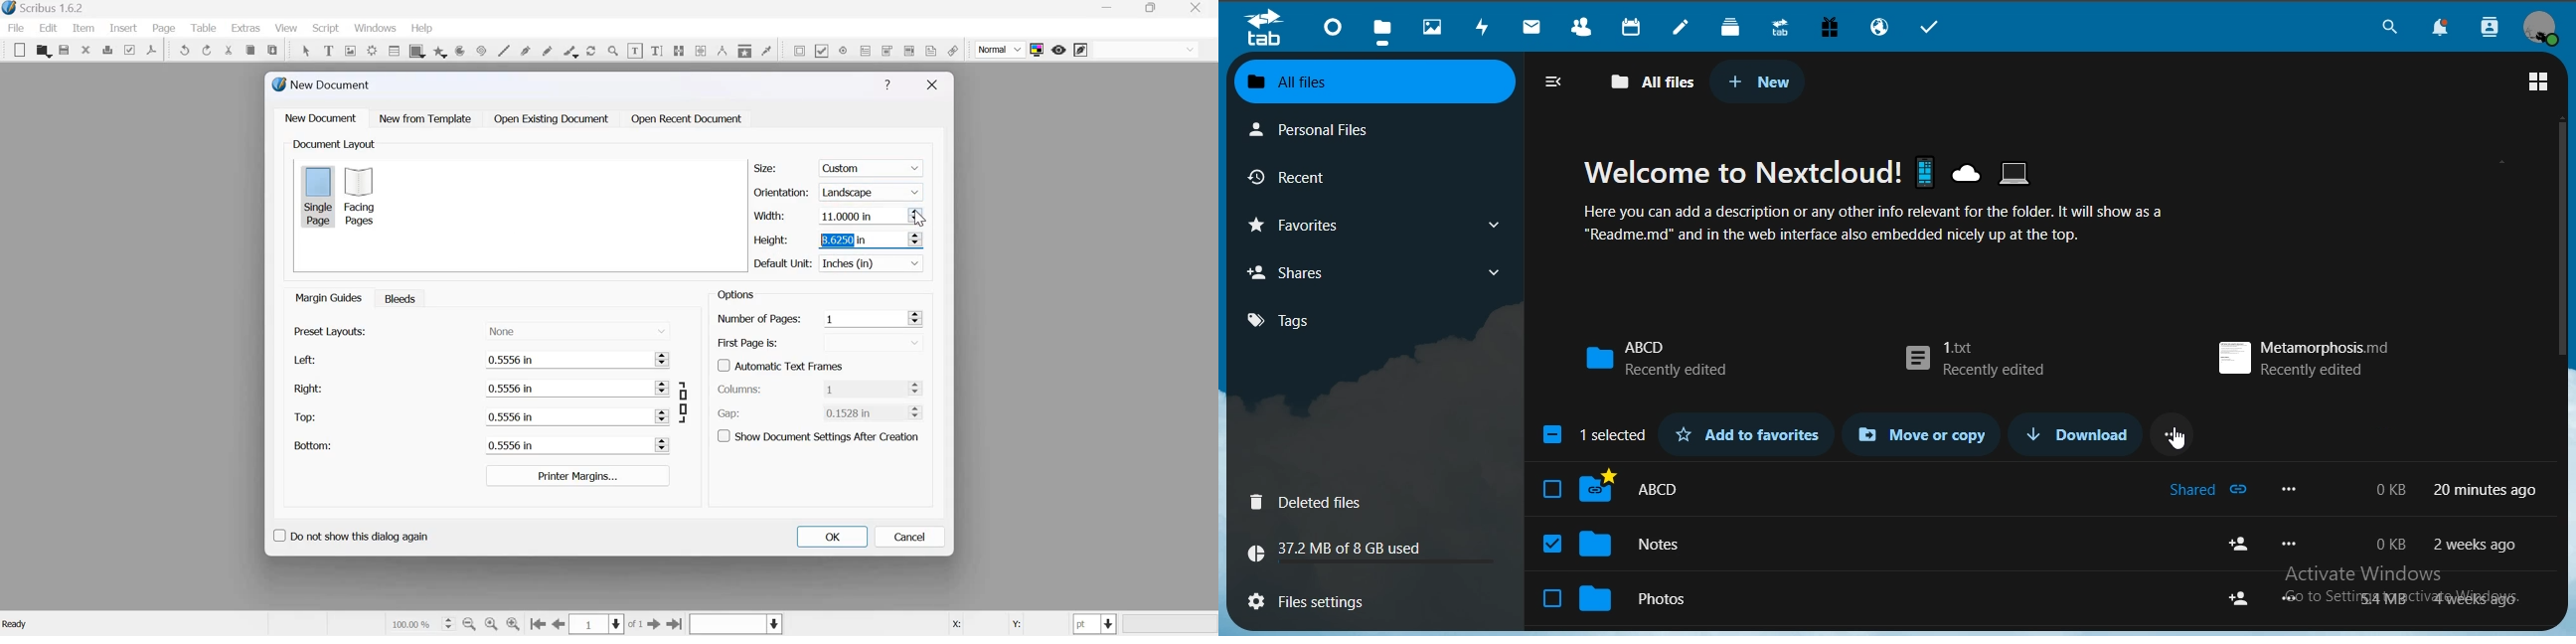 This screenshot has height=644, width=2576. What do you see at coordinates (322, 84) in the screenshot?
I see `New Document` at bounding box center [322, 84].